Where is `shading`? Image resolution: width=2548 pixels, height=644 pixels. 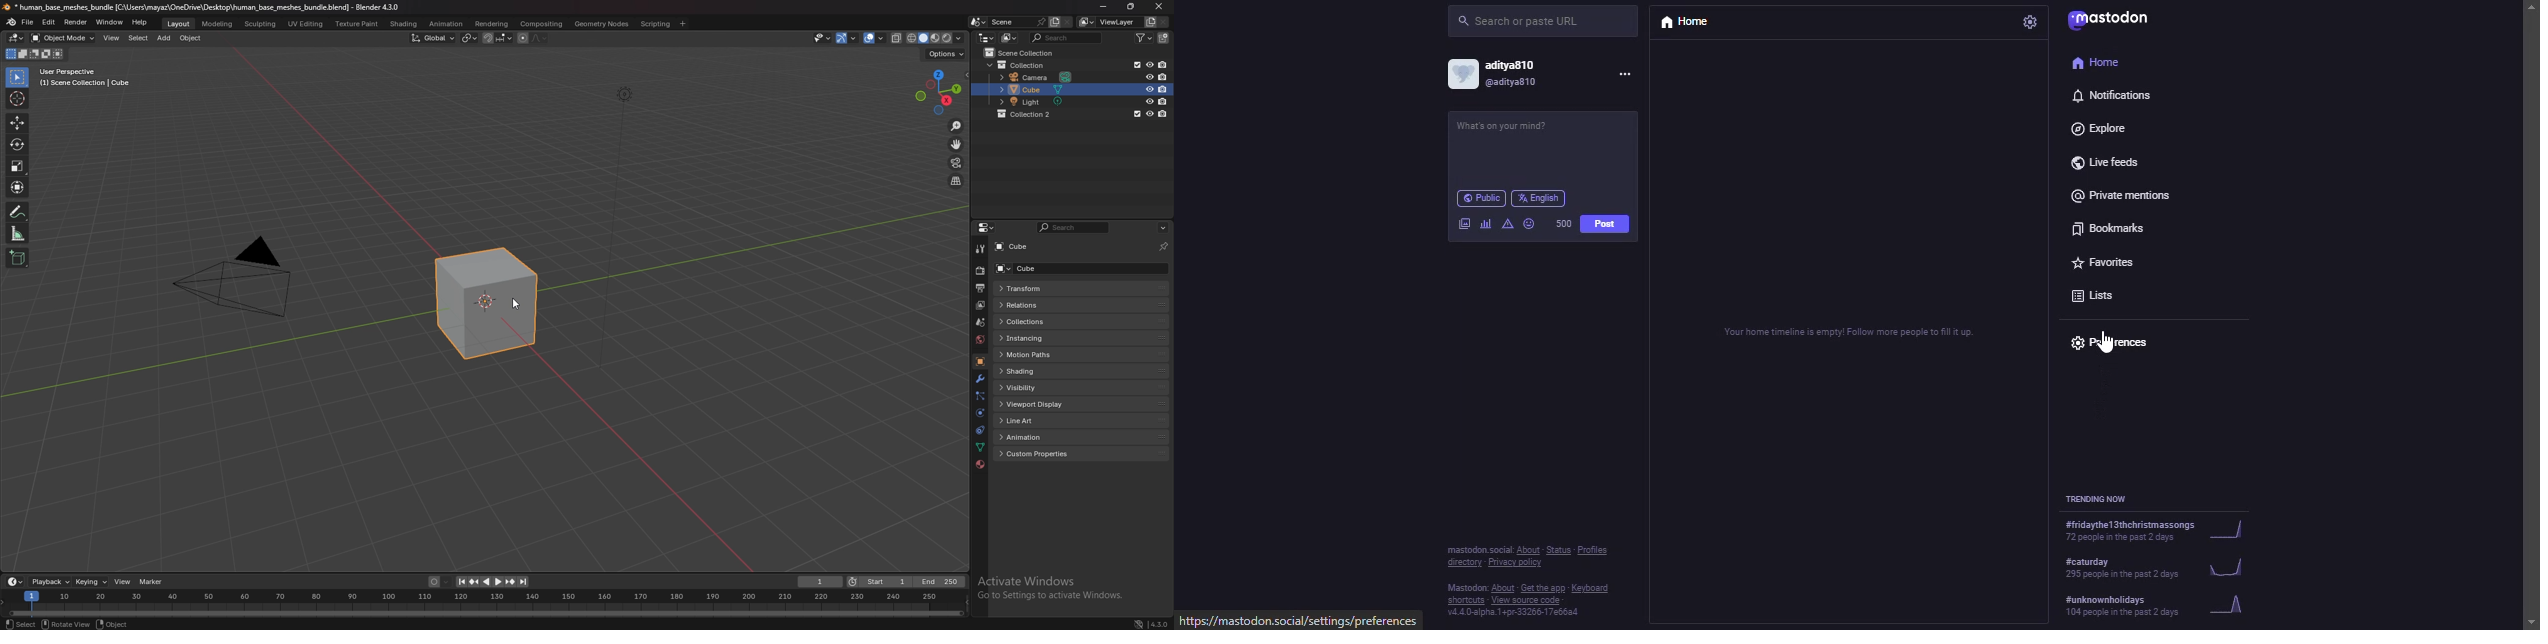 shading is located at coordinates (1043, 371).